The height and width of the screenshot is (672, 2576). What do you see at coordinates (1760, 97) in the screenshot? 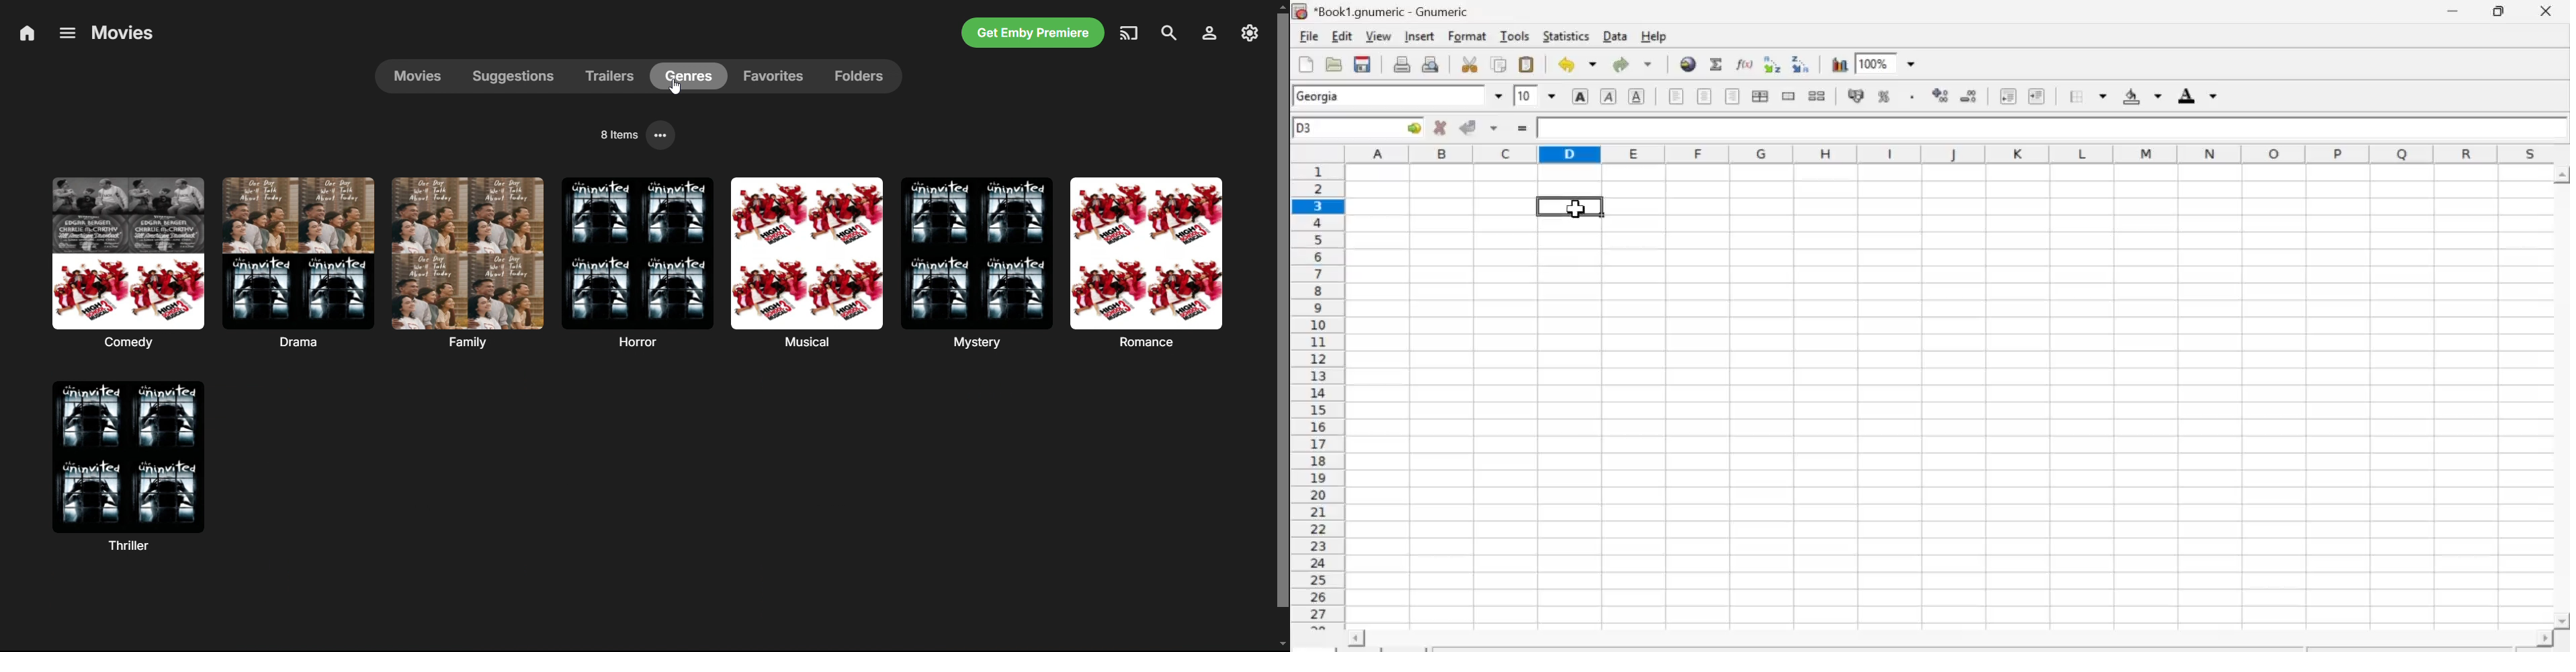
I see `Center horizontally` at bounding box center [1760, 97].